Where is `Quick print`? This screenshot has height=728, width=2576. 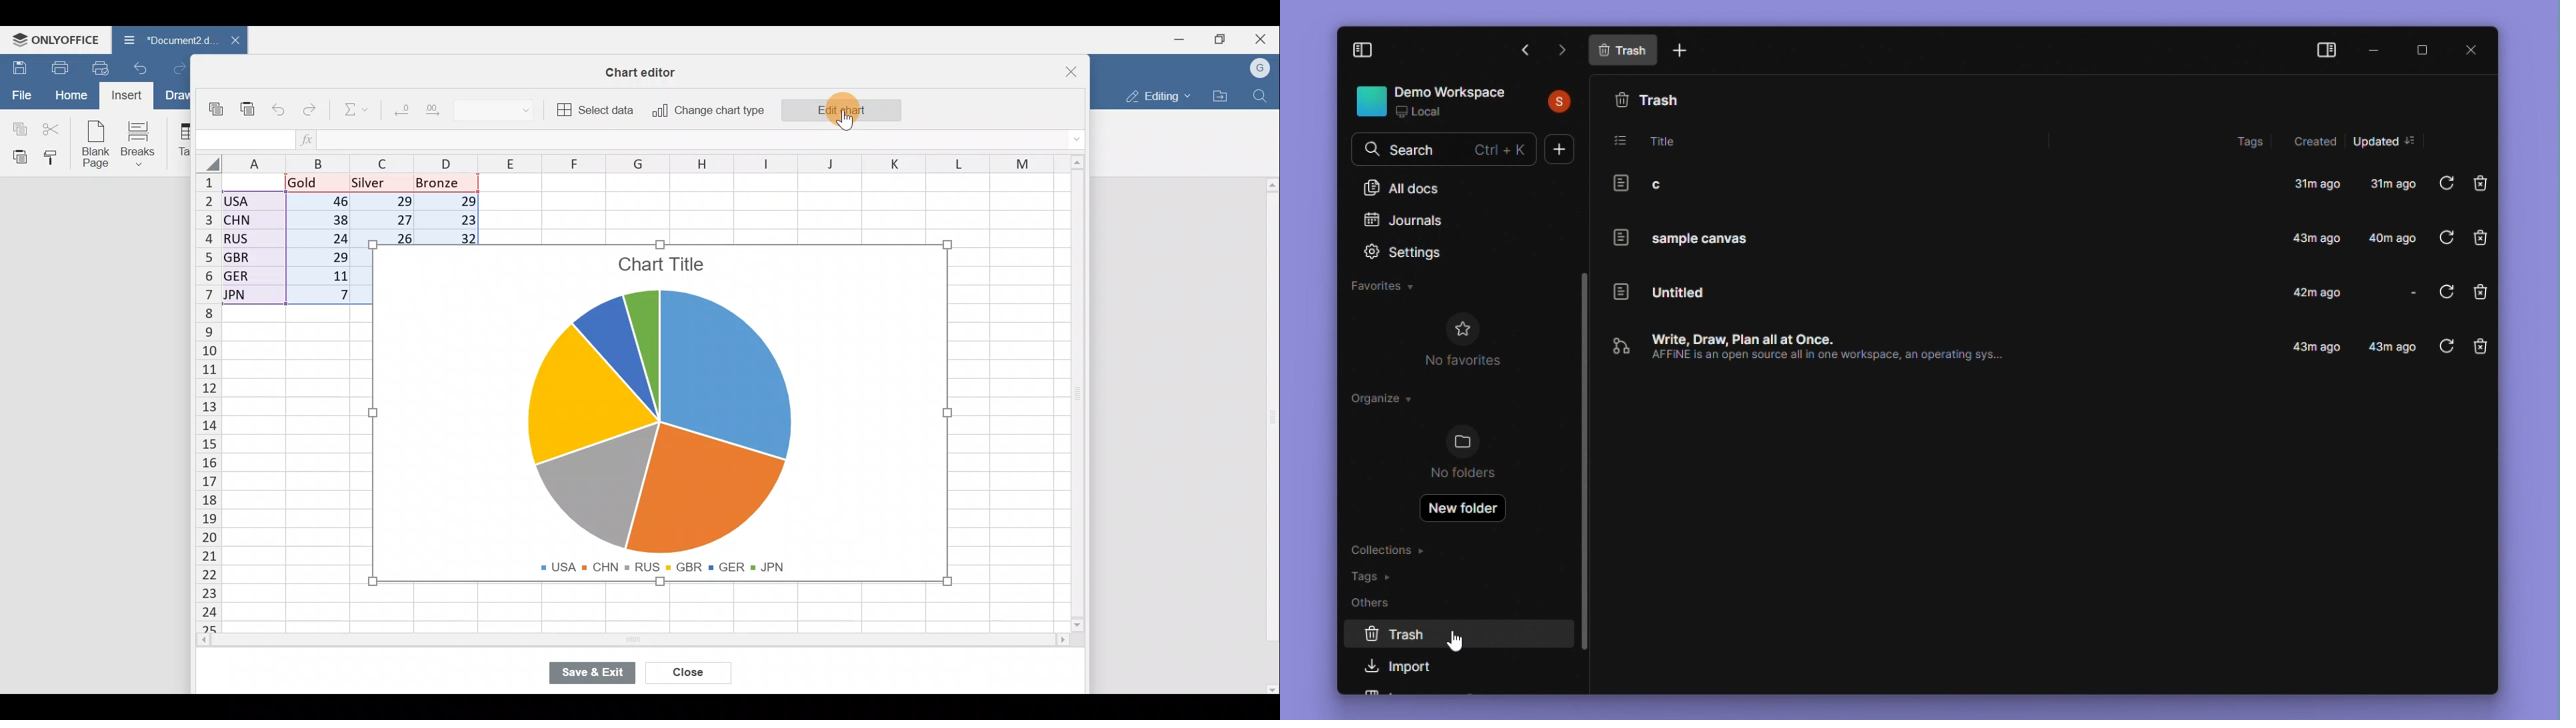 Quick print is located at coordinates (105, 65).